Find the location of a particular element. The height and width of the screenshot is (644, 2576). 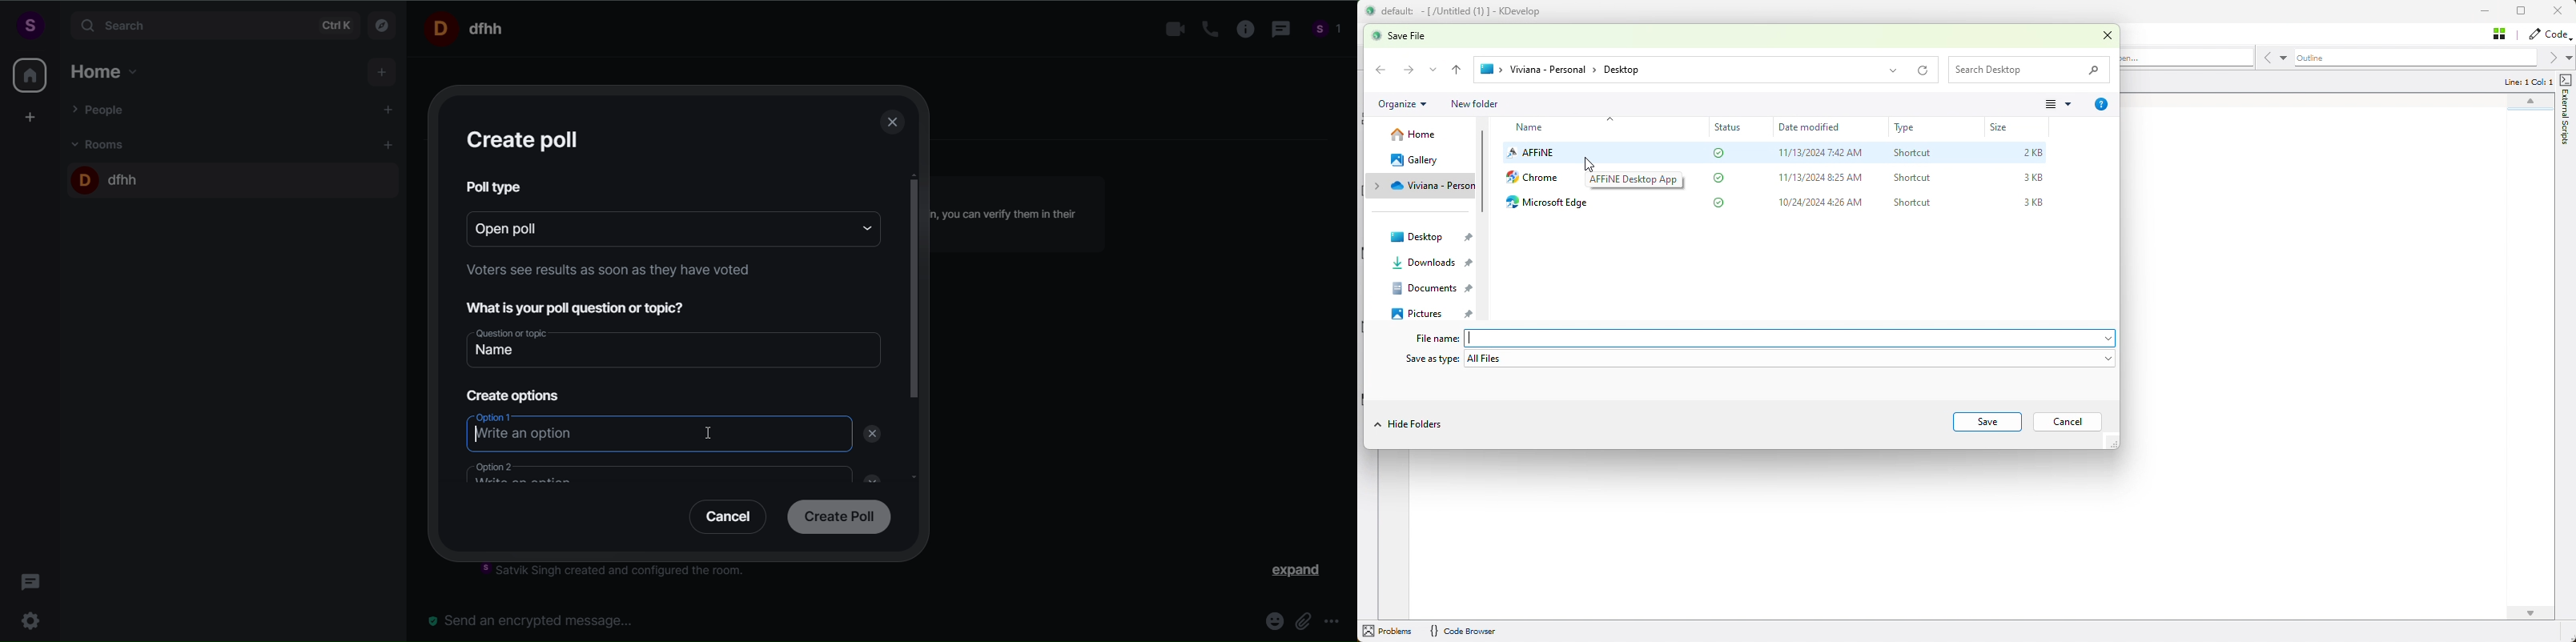

save location is located at coordinates (1707, 70).